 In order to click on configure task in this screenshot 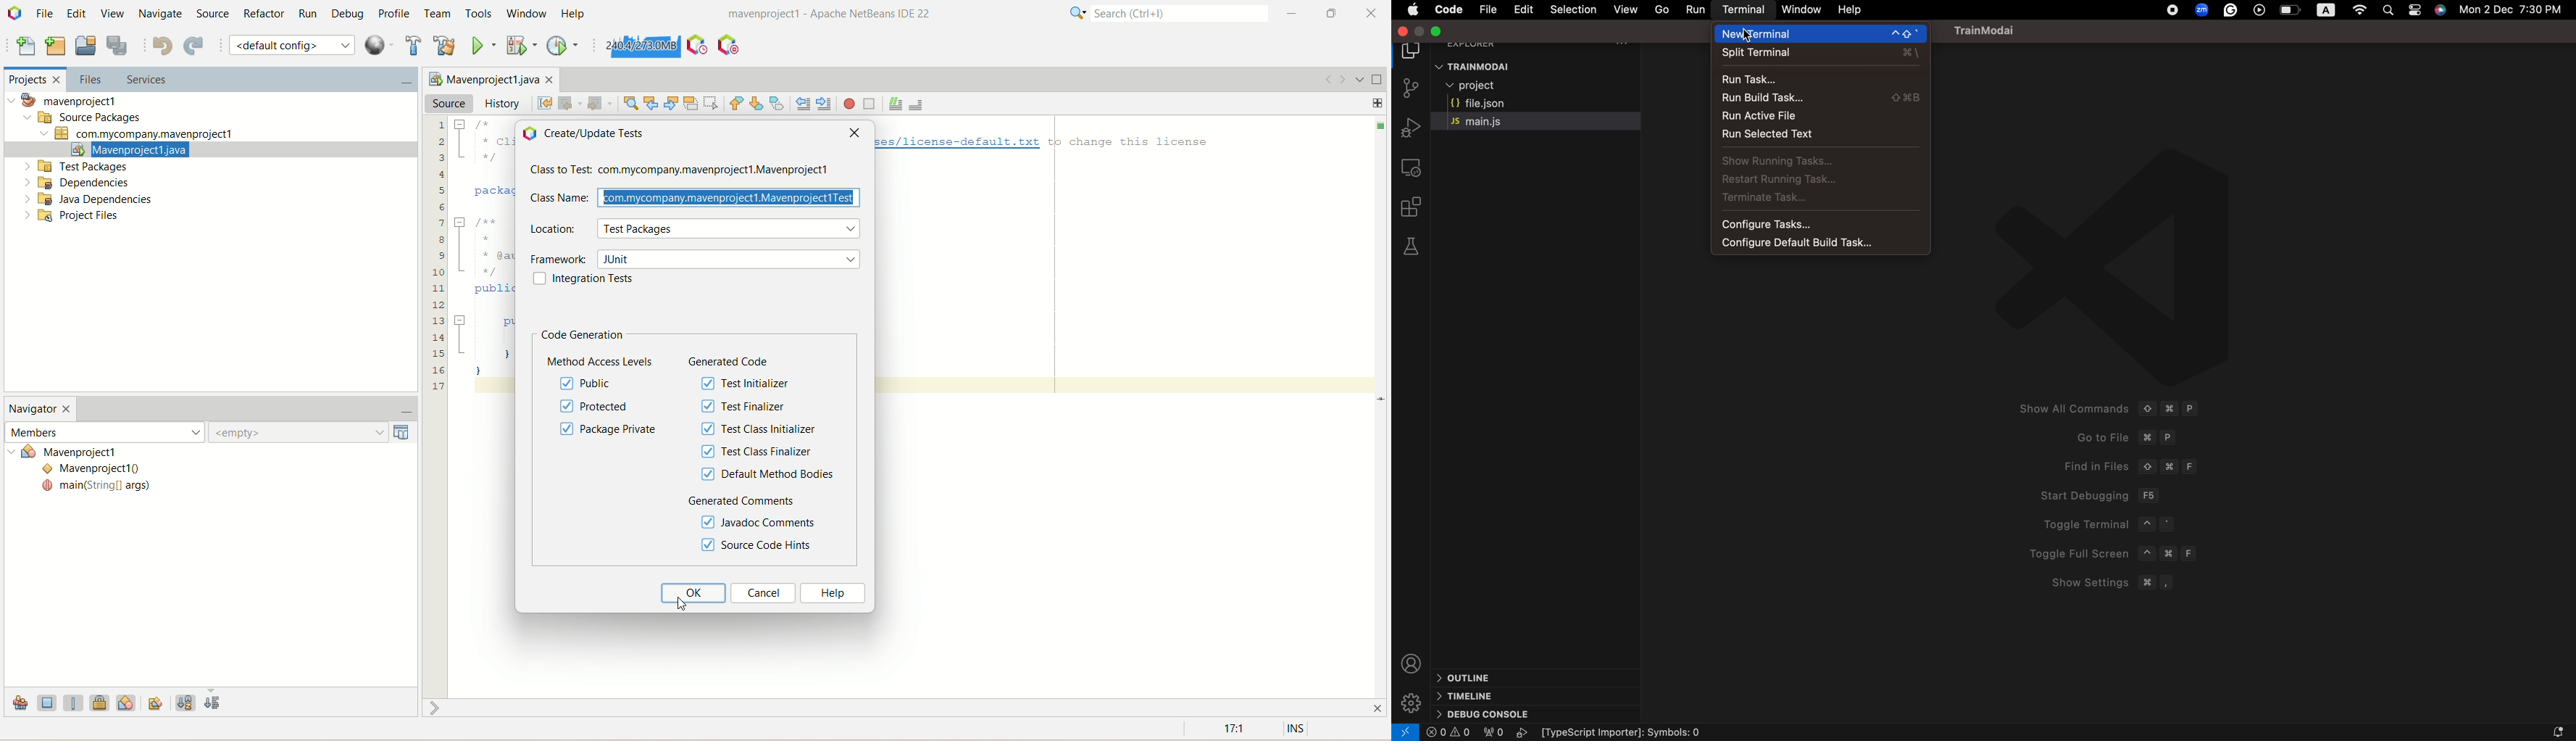, I will do `click(1824, 224)`.